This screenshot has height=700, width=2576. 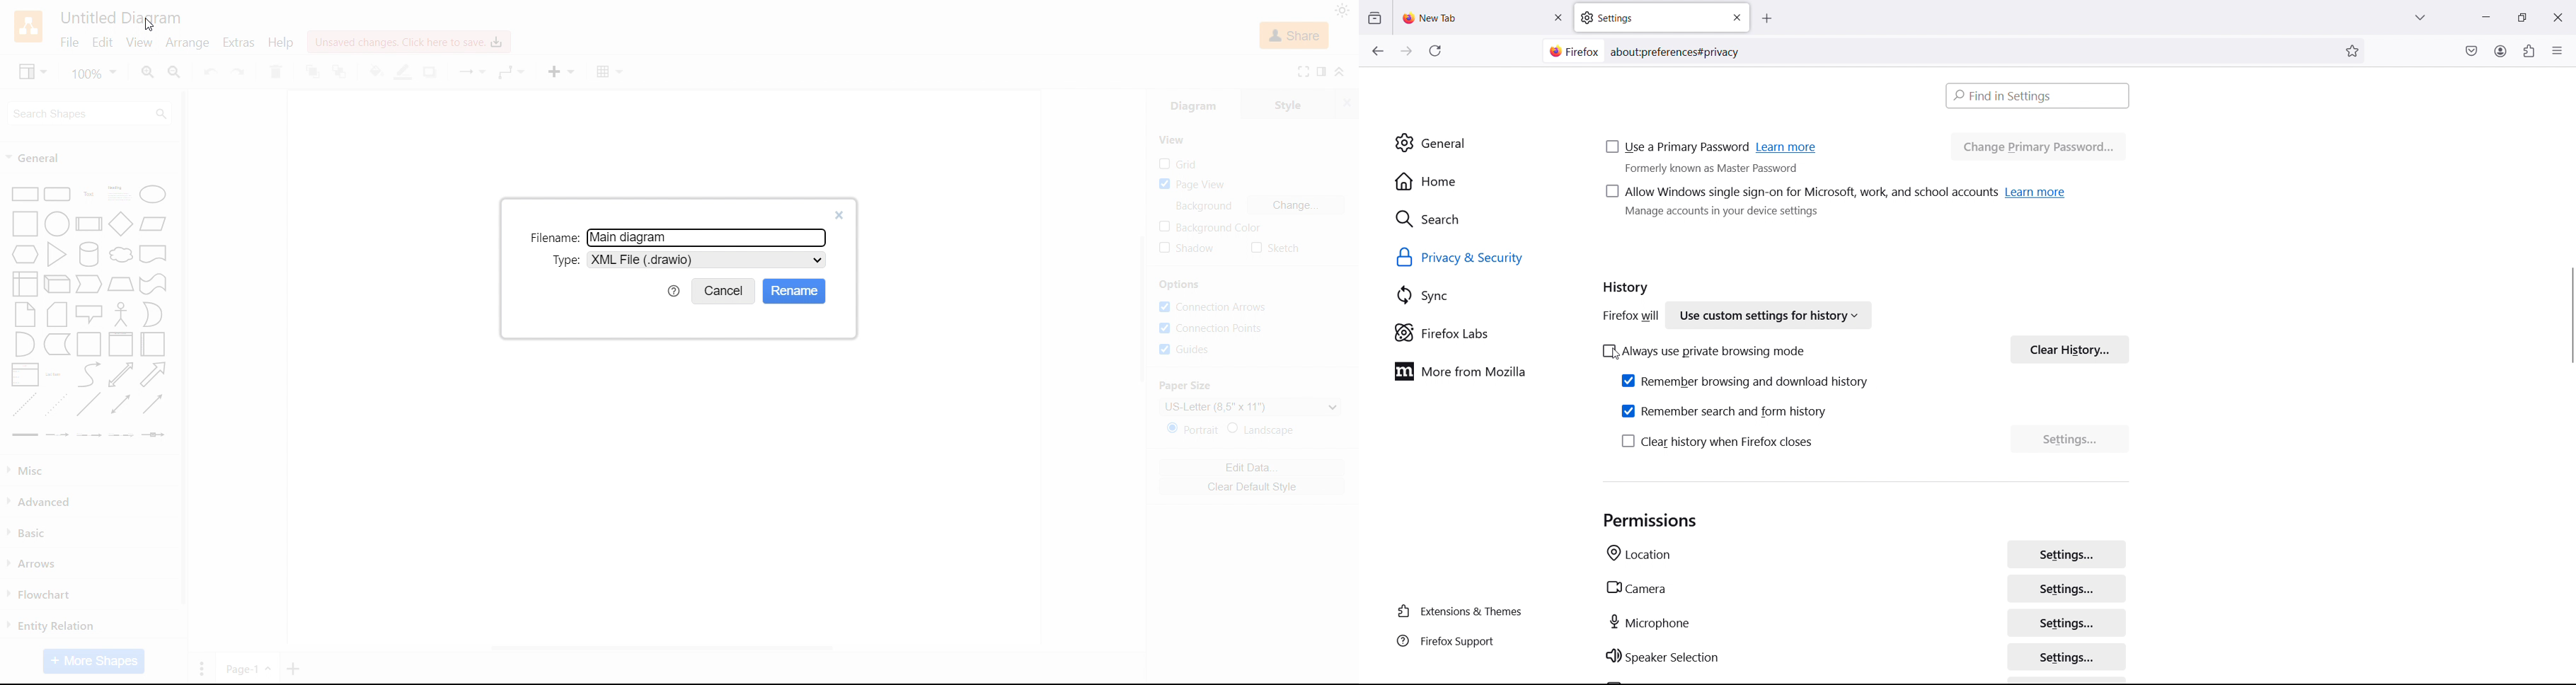 I want to click on Scroll bar , so click(x=1142, y=309).